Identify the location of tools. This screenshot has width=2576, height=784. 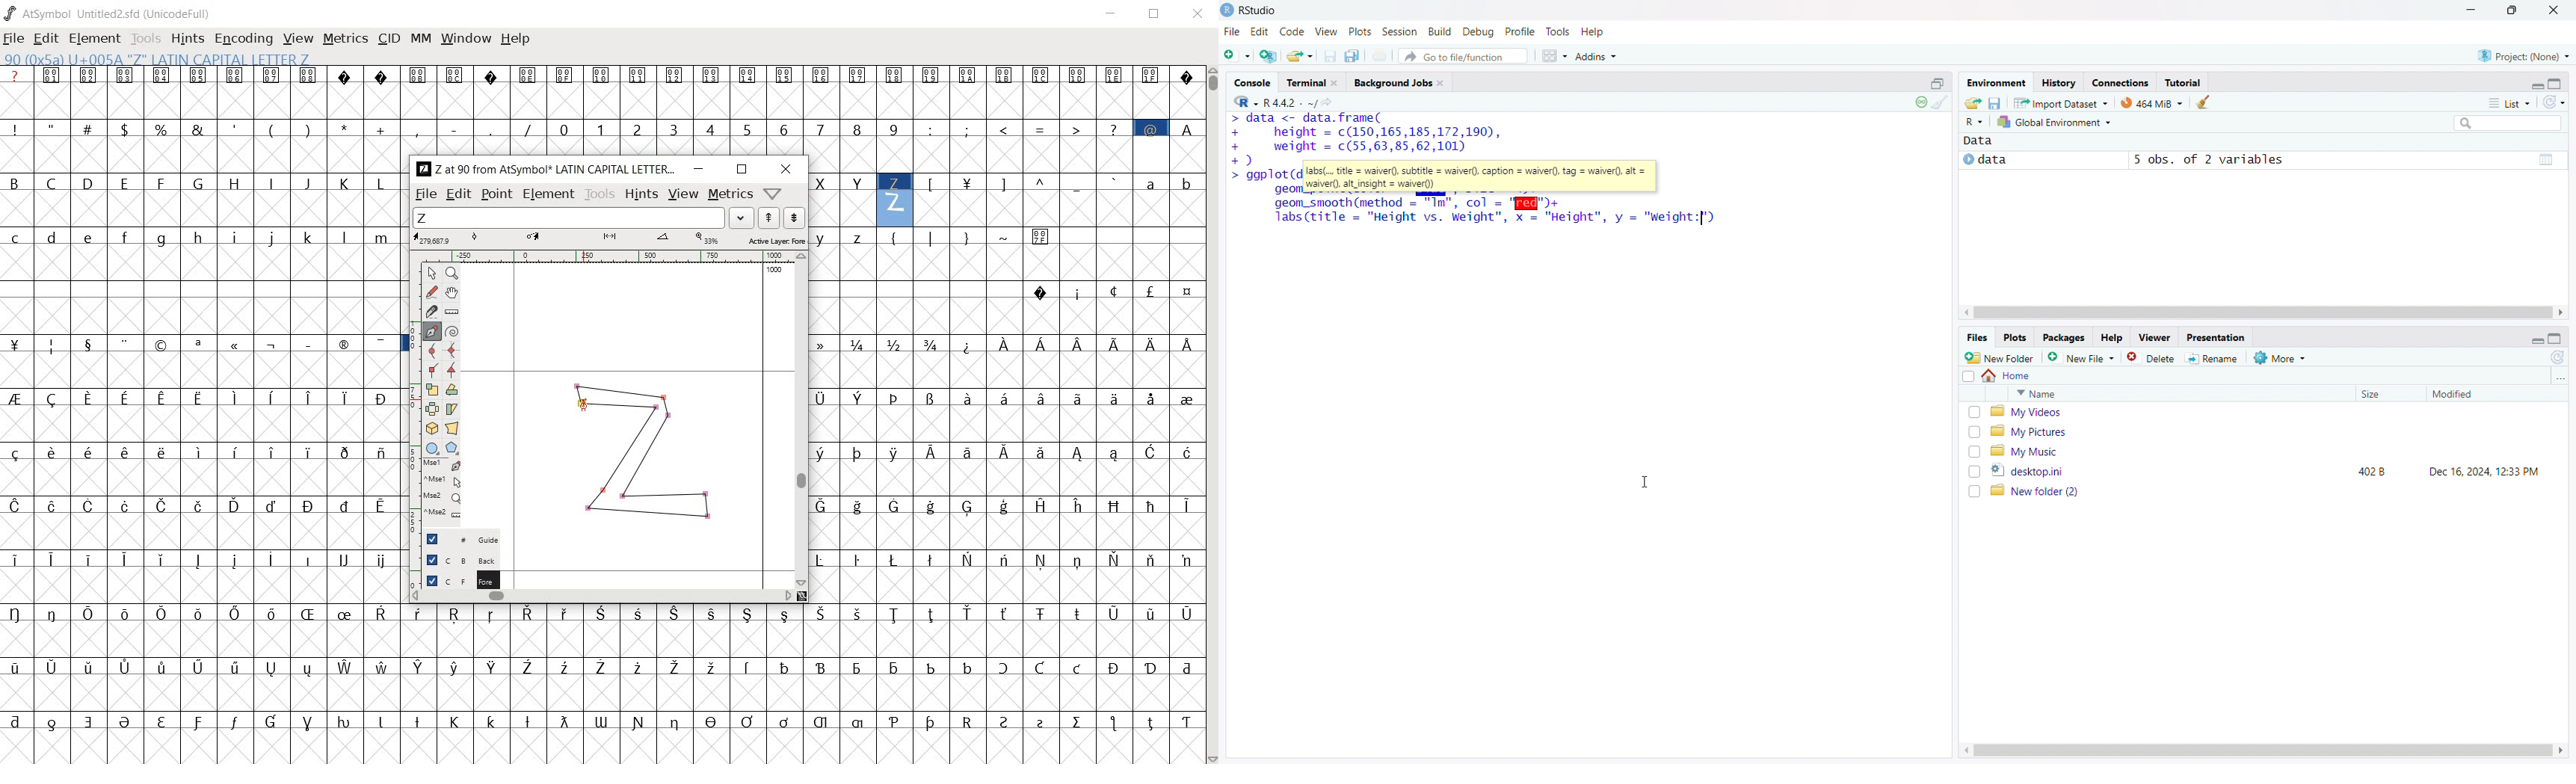
(147, 37).